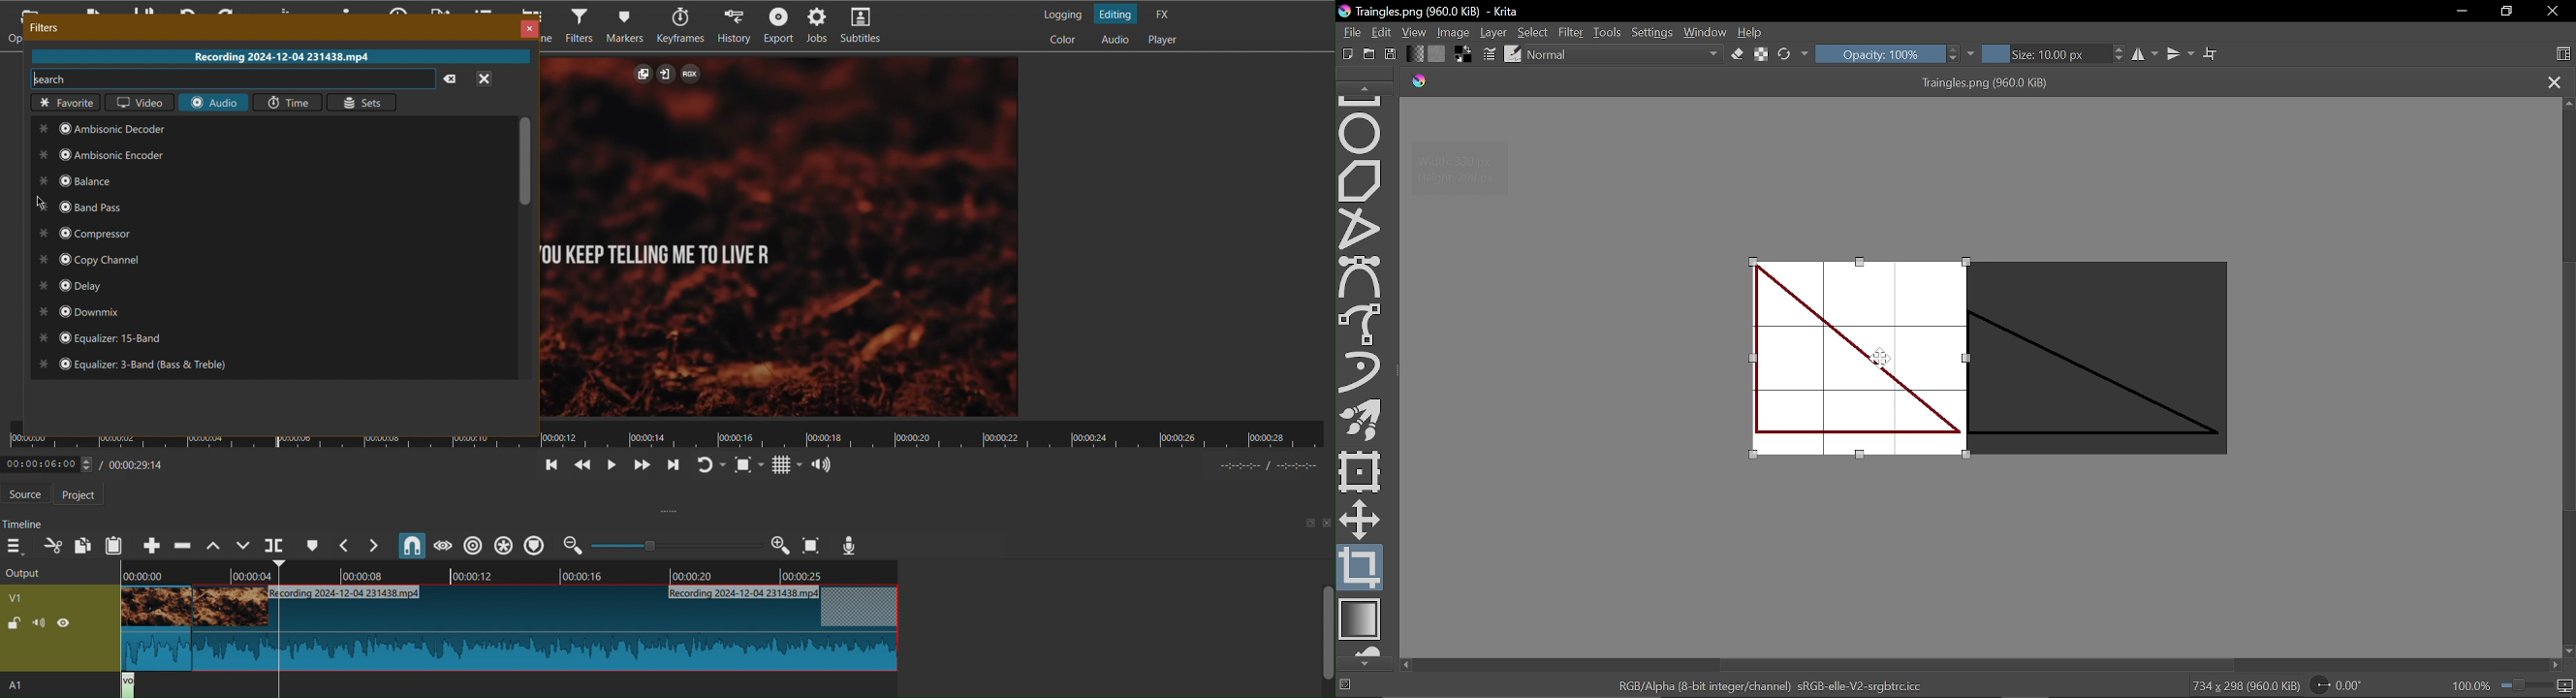 The image size is (2576, 700). Describe the element at coordinates (276, 56) in the screenshot. I see `Recording 2024-12-04 231438.mp4` at that location.